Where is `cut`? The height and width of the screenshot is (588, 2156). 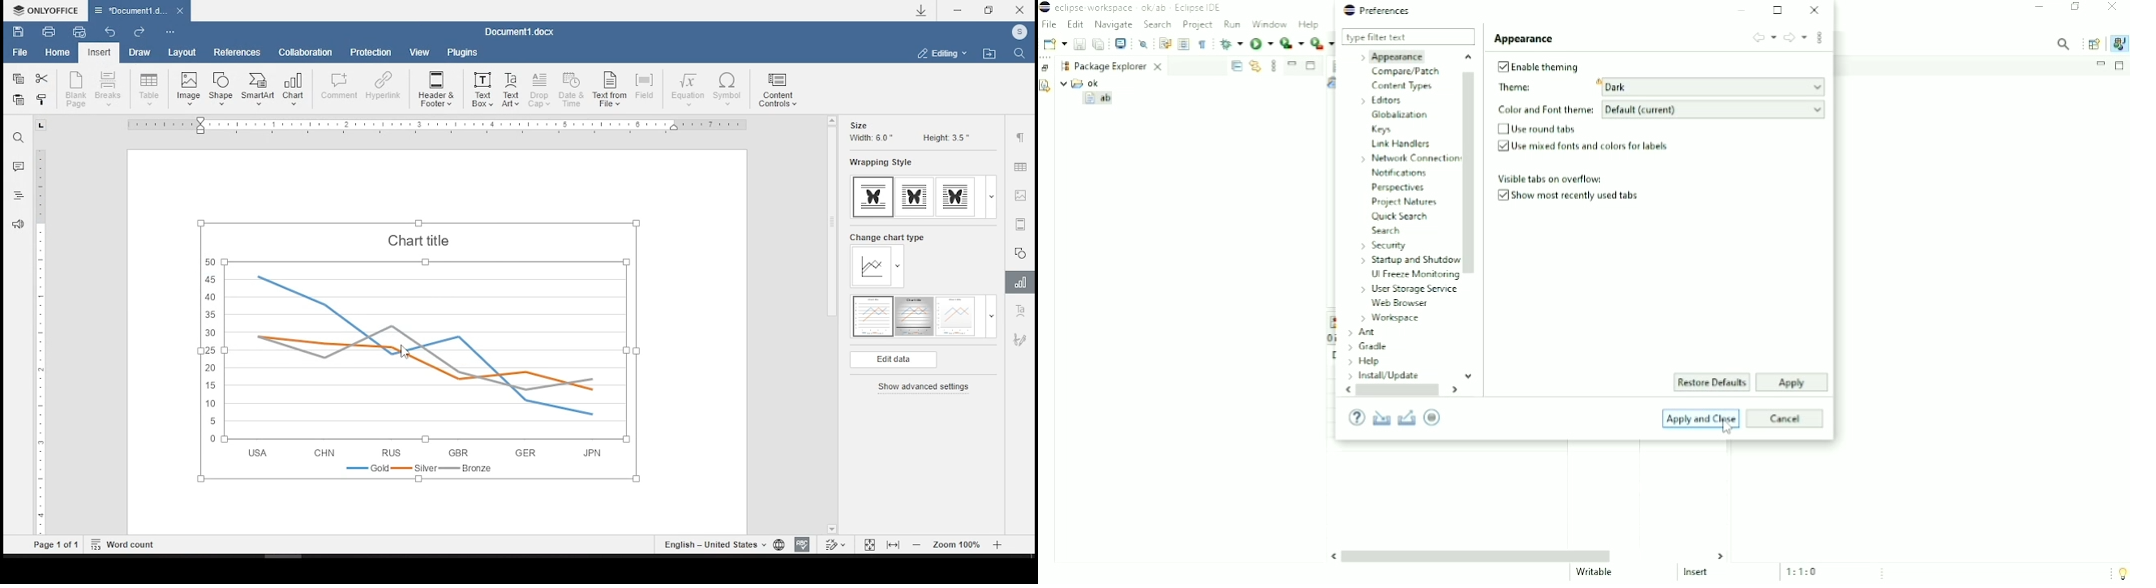 cut is located at coordinates (42, 79).